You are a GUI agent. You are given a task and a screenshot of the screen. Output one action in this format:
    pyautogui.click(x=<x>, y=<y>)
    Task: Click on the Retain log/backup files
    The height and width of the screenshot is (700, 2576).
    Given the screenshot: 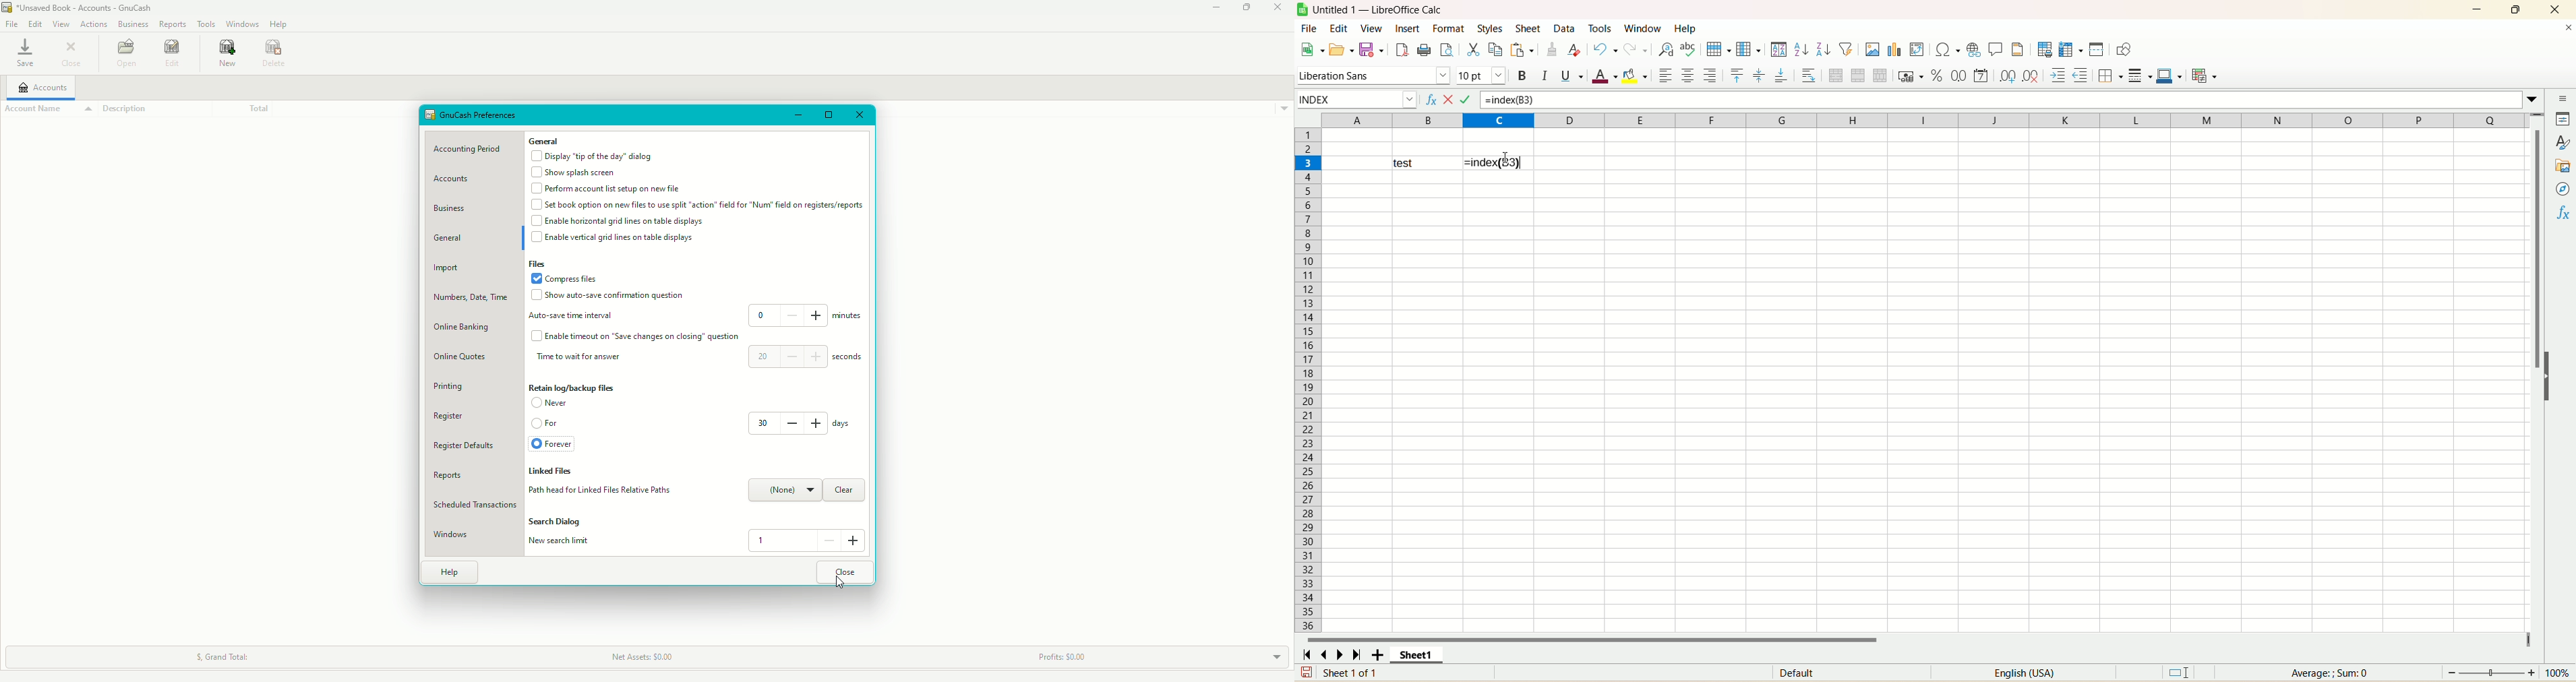 What is the action you would take?
    pyautogui.click(x=573, y=388)
    